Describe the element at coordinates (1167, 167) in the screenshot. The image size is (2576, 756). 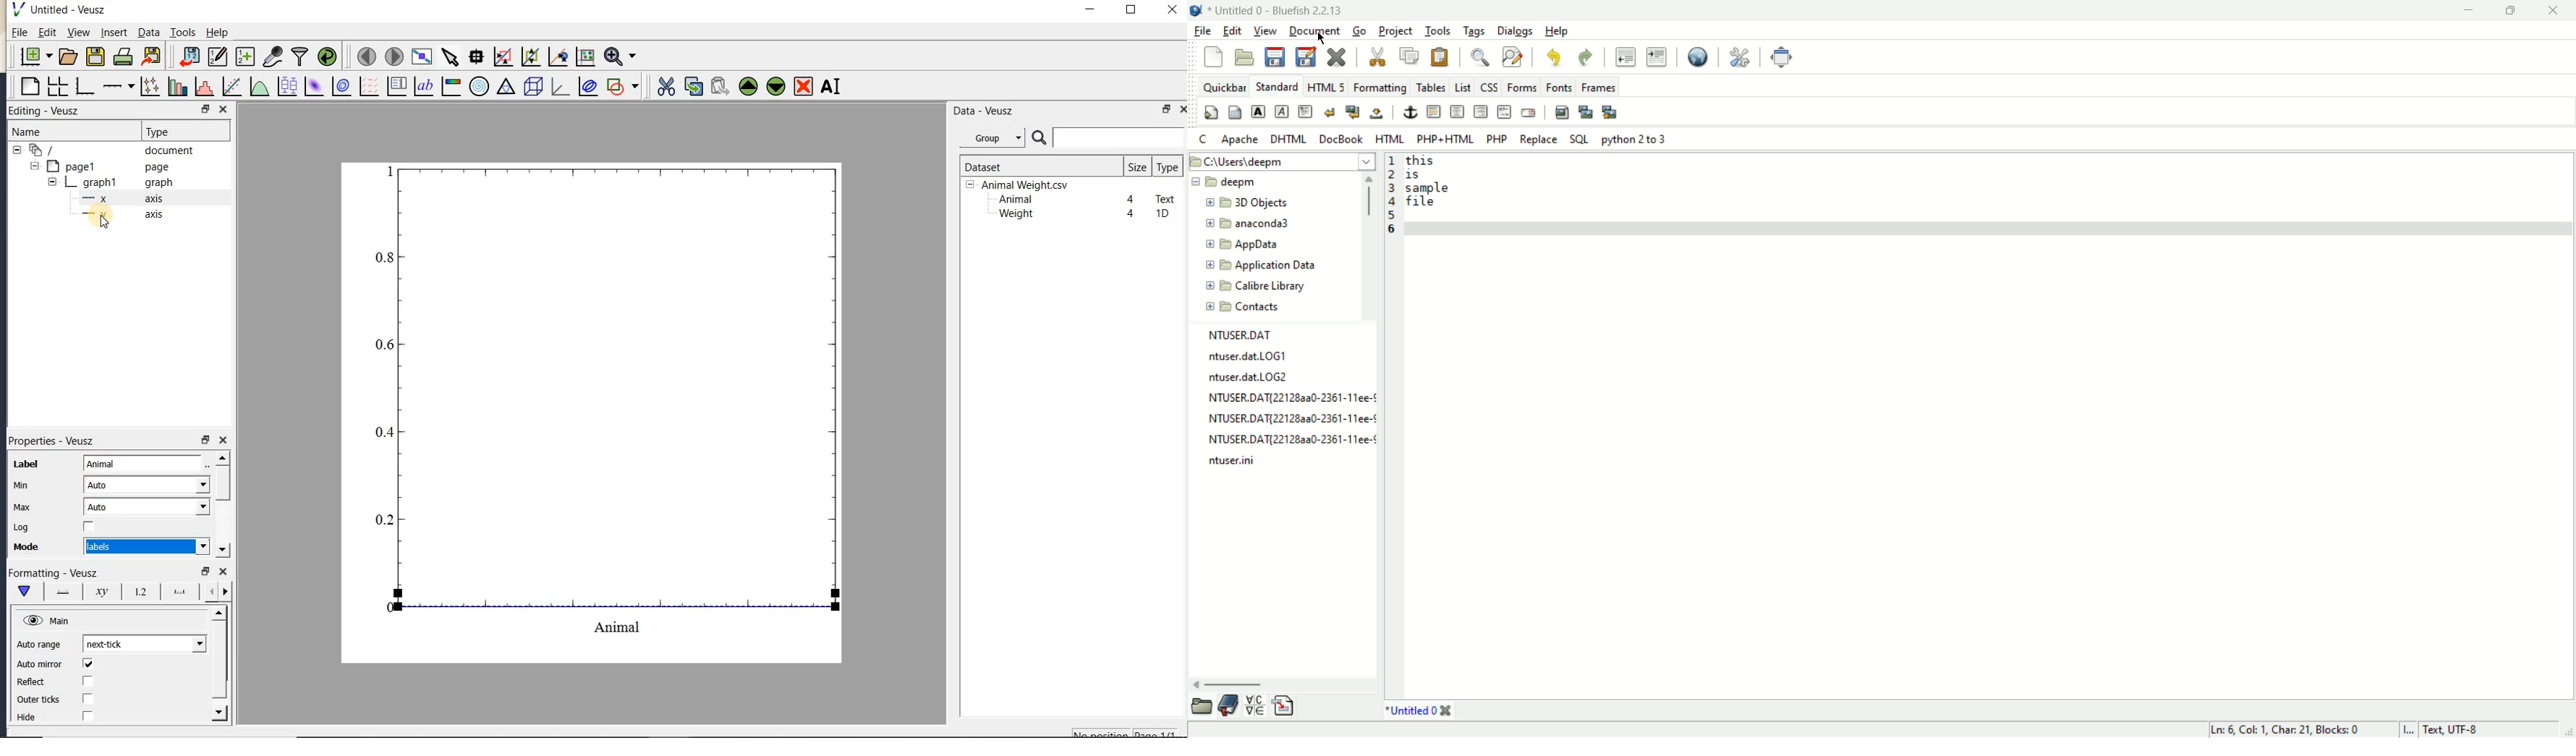
I see `type` at that location.